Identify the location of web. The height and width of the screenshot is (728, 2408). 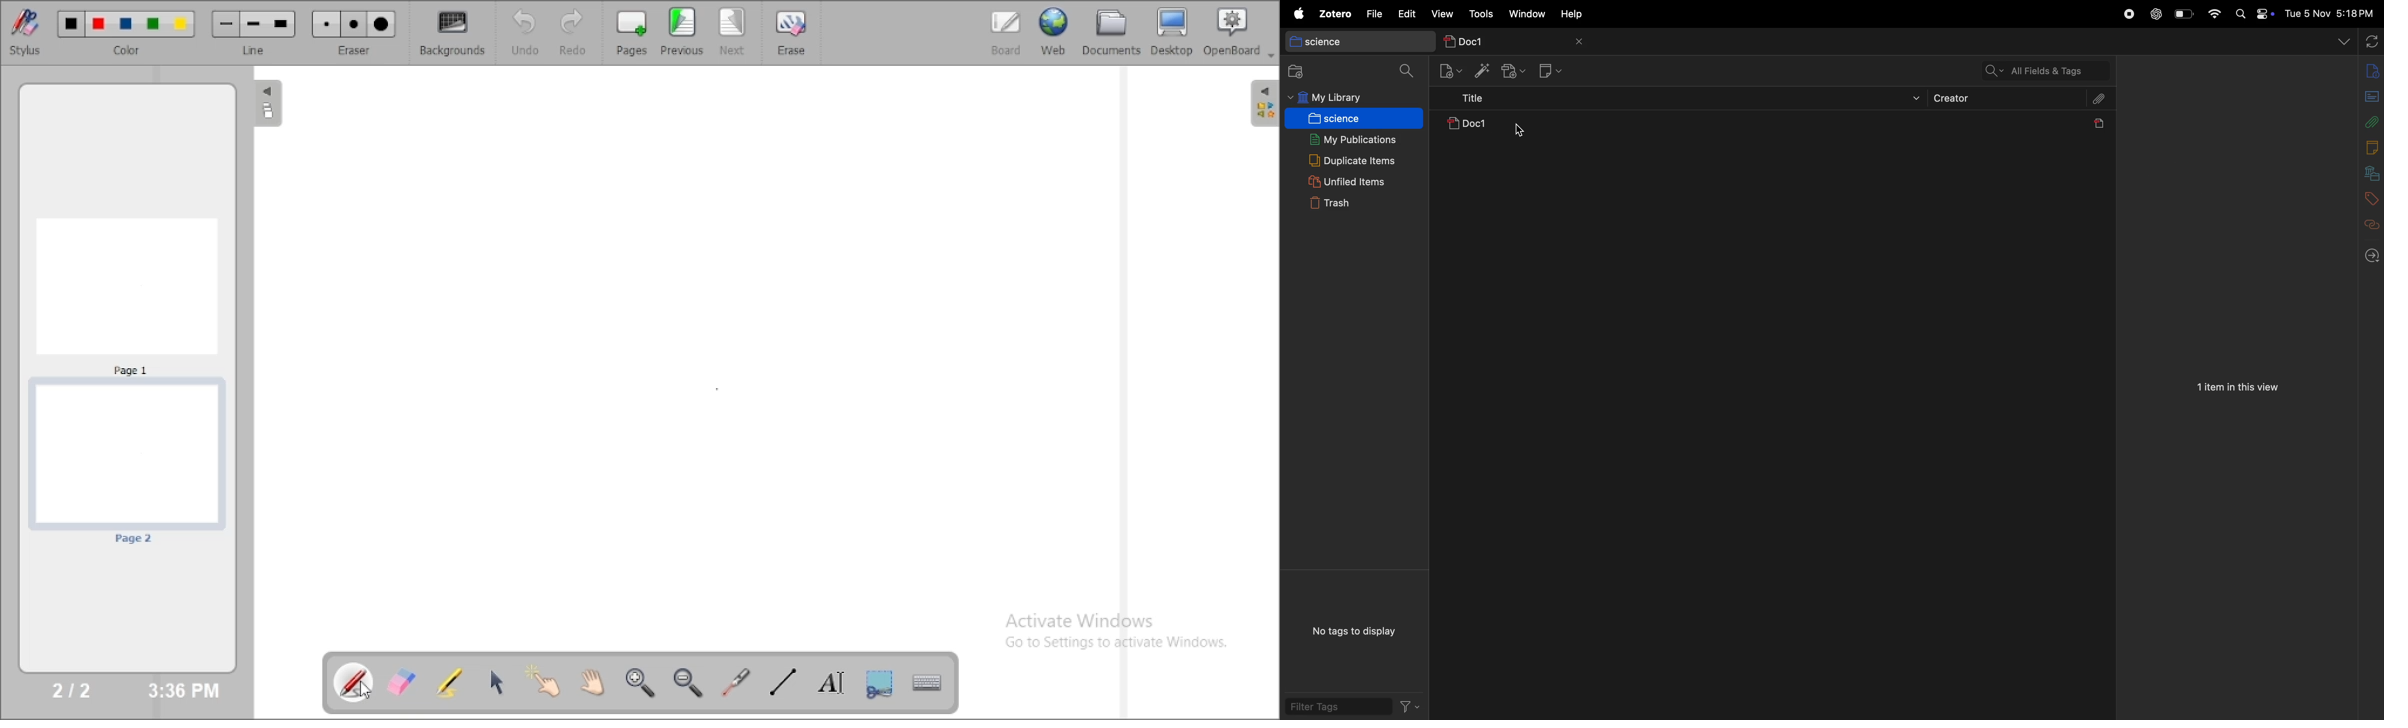
(1054, 31).